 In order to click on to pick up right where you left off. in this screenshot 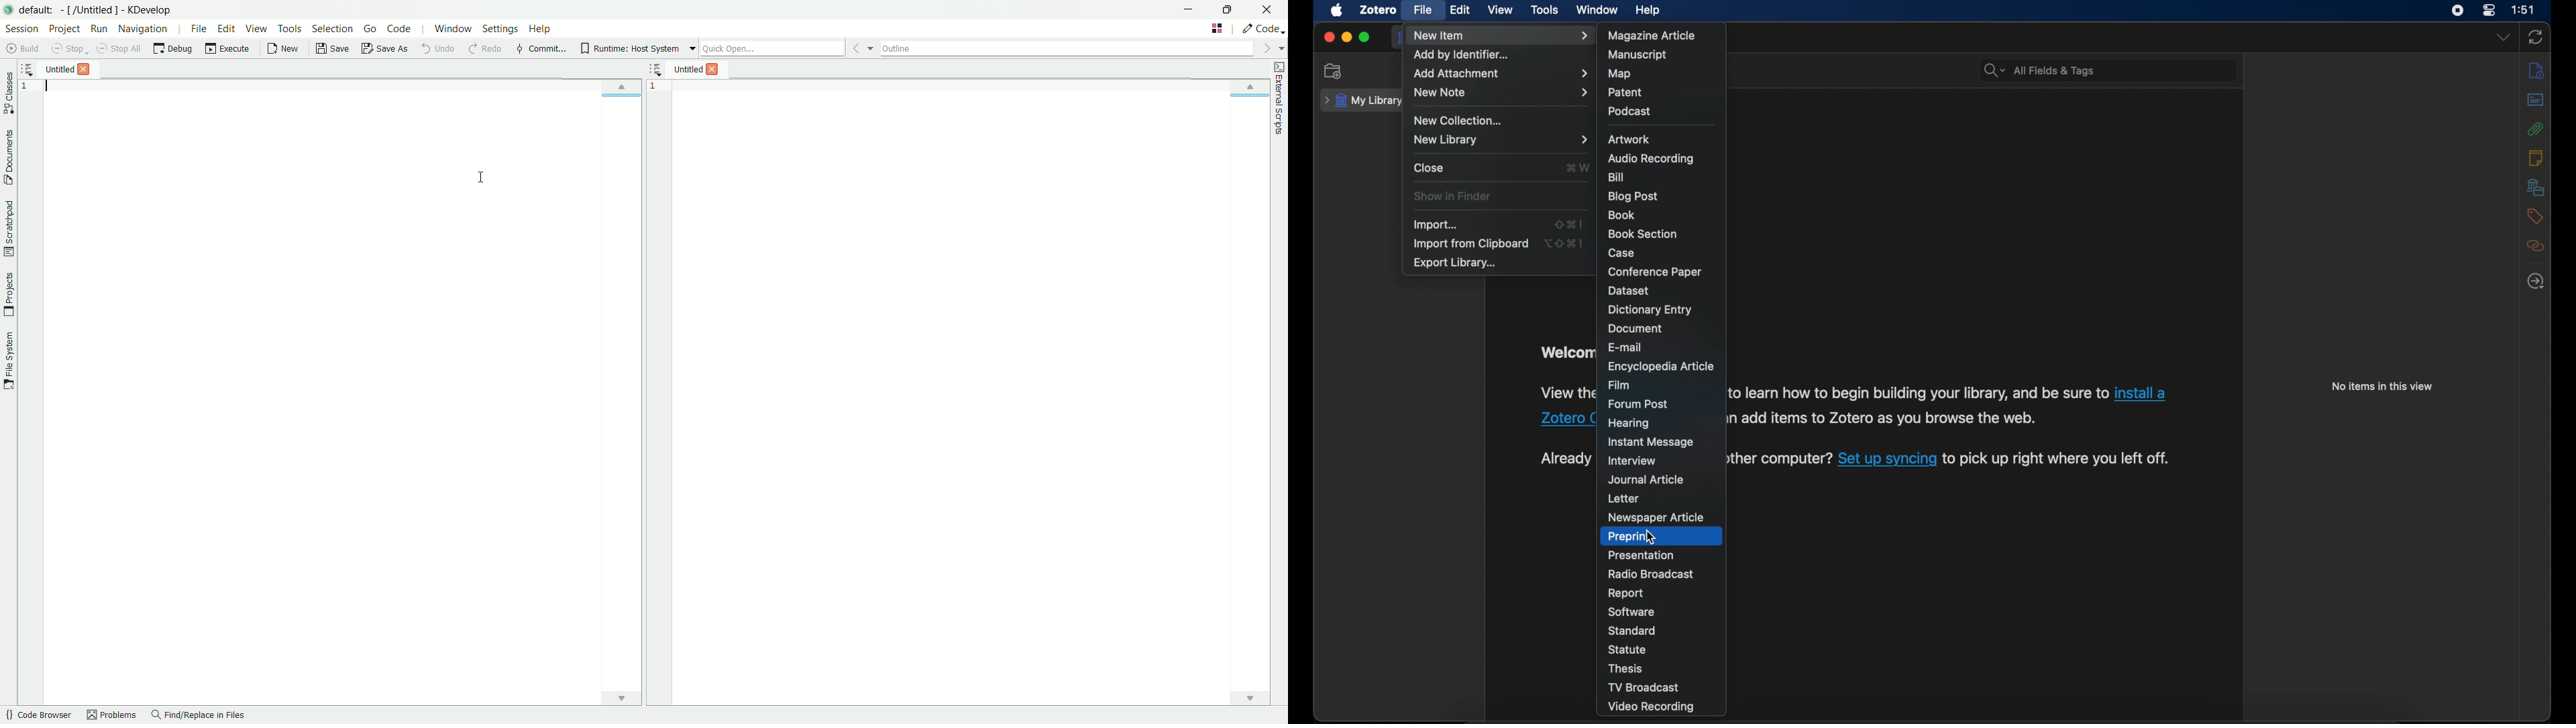, I will do `click(2059, 459)`.